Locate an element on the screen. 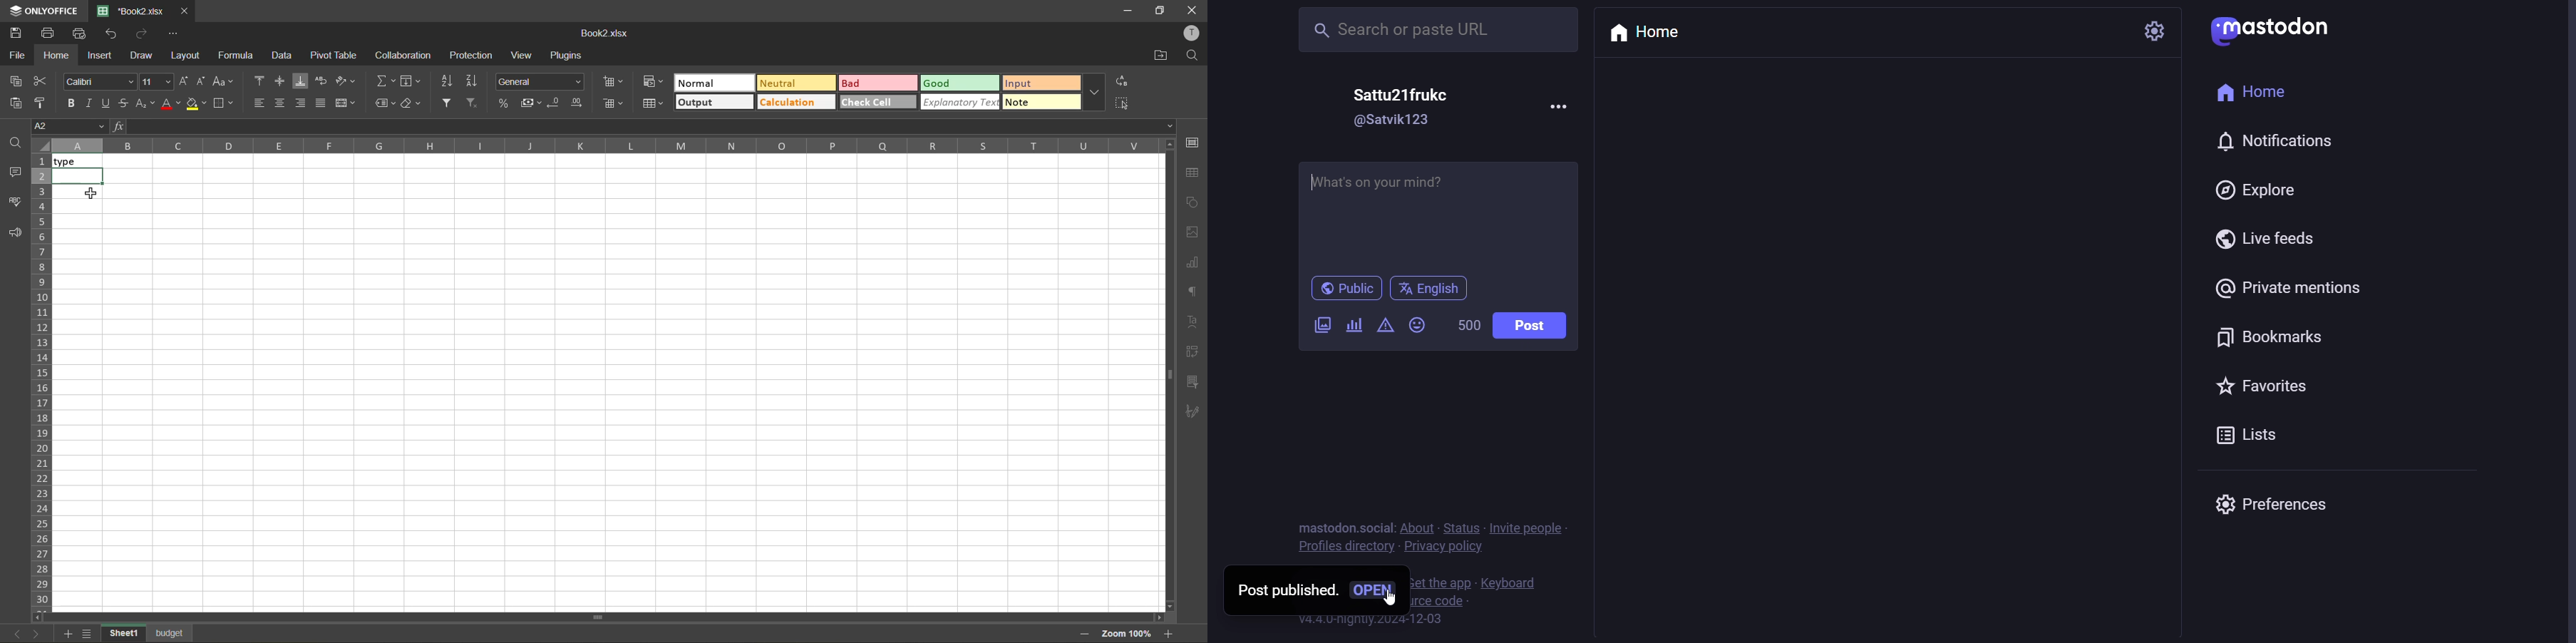 The image size is (2576, 644). sort descending is located at coordinates (474, 81).